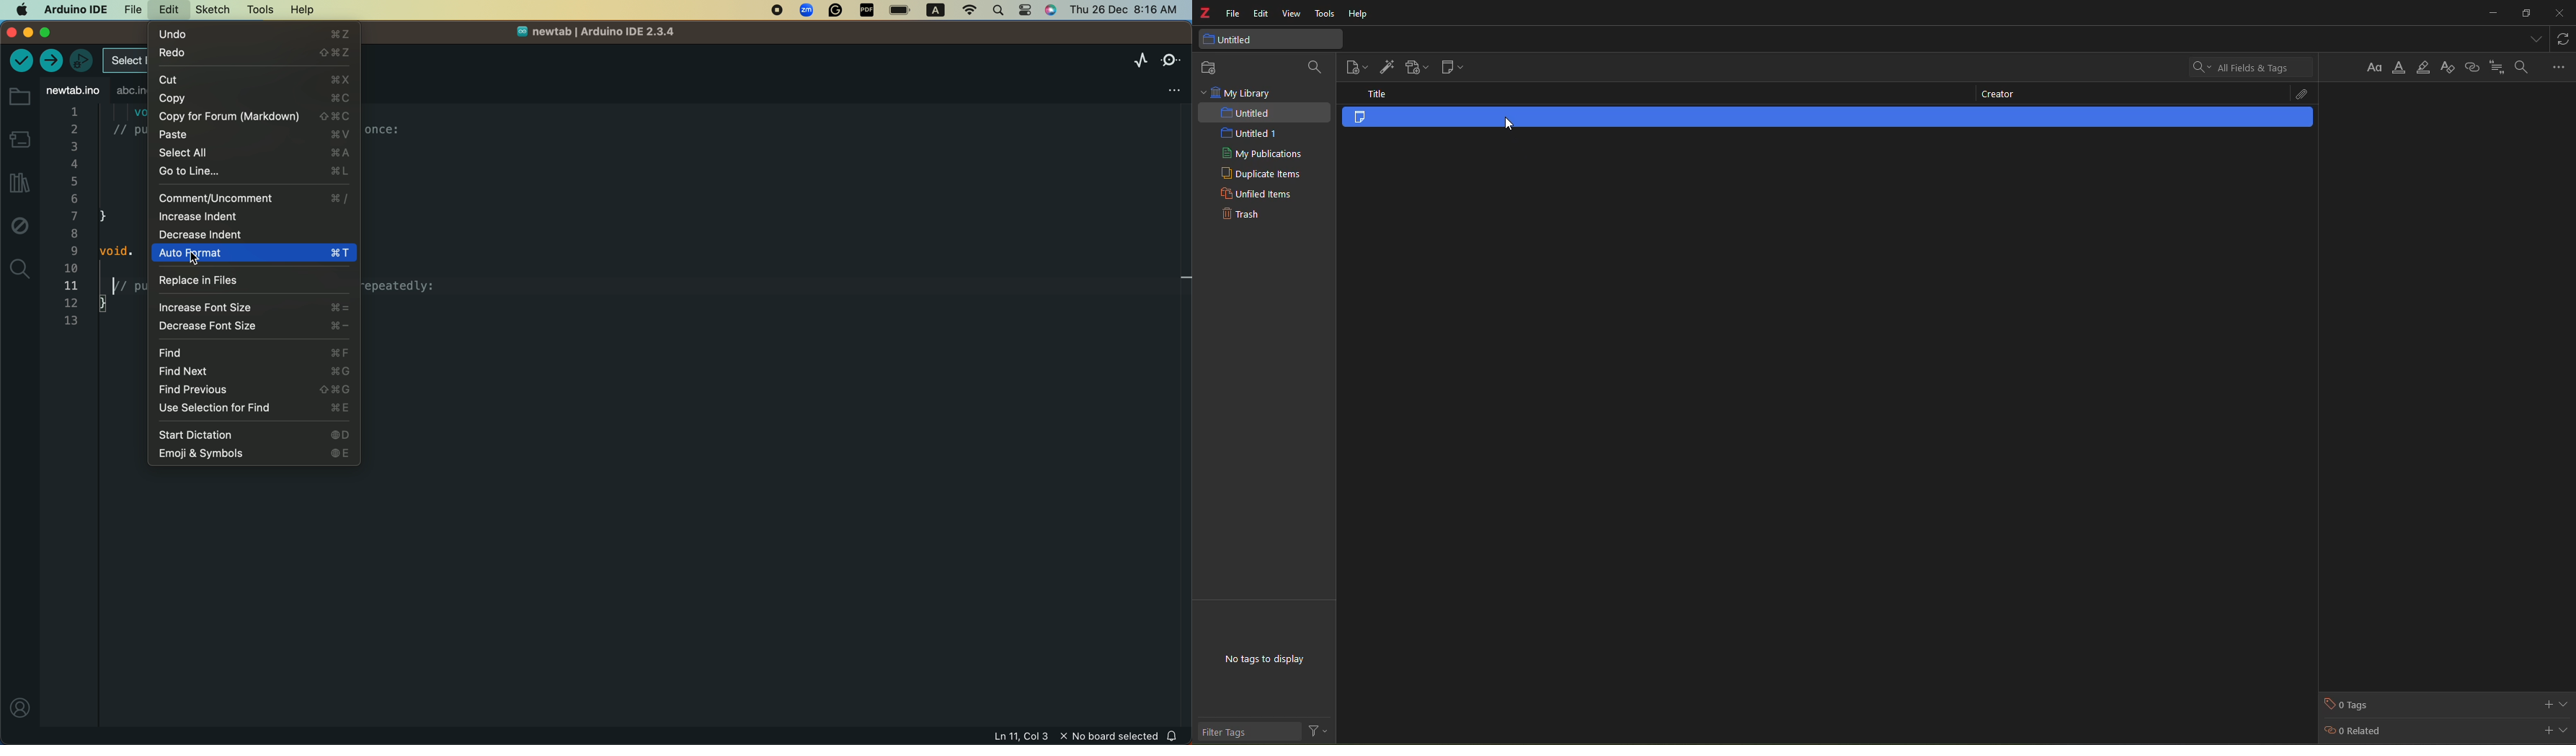  Describe the element at coordinates (1207, 14) in the screenshot. I see `z` at that location.